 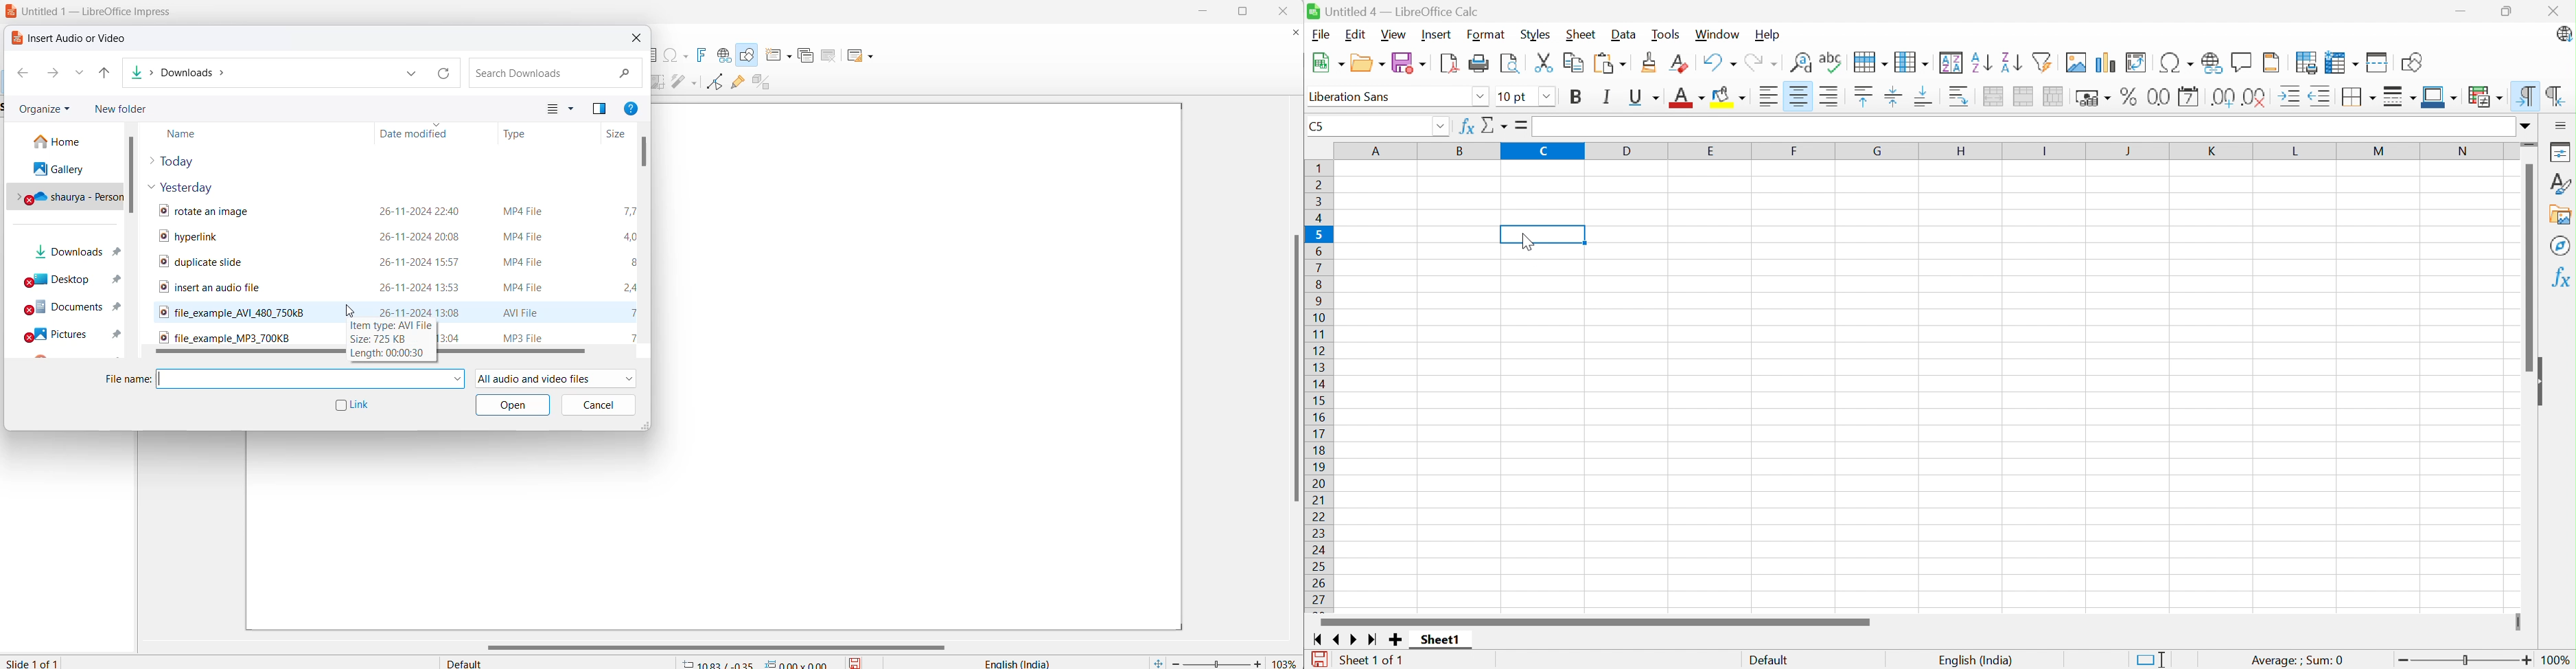 What do you see at coordinates (185, 132) in the screenshot?
I see `` at bounding box center [185, 132].